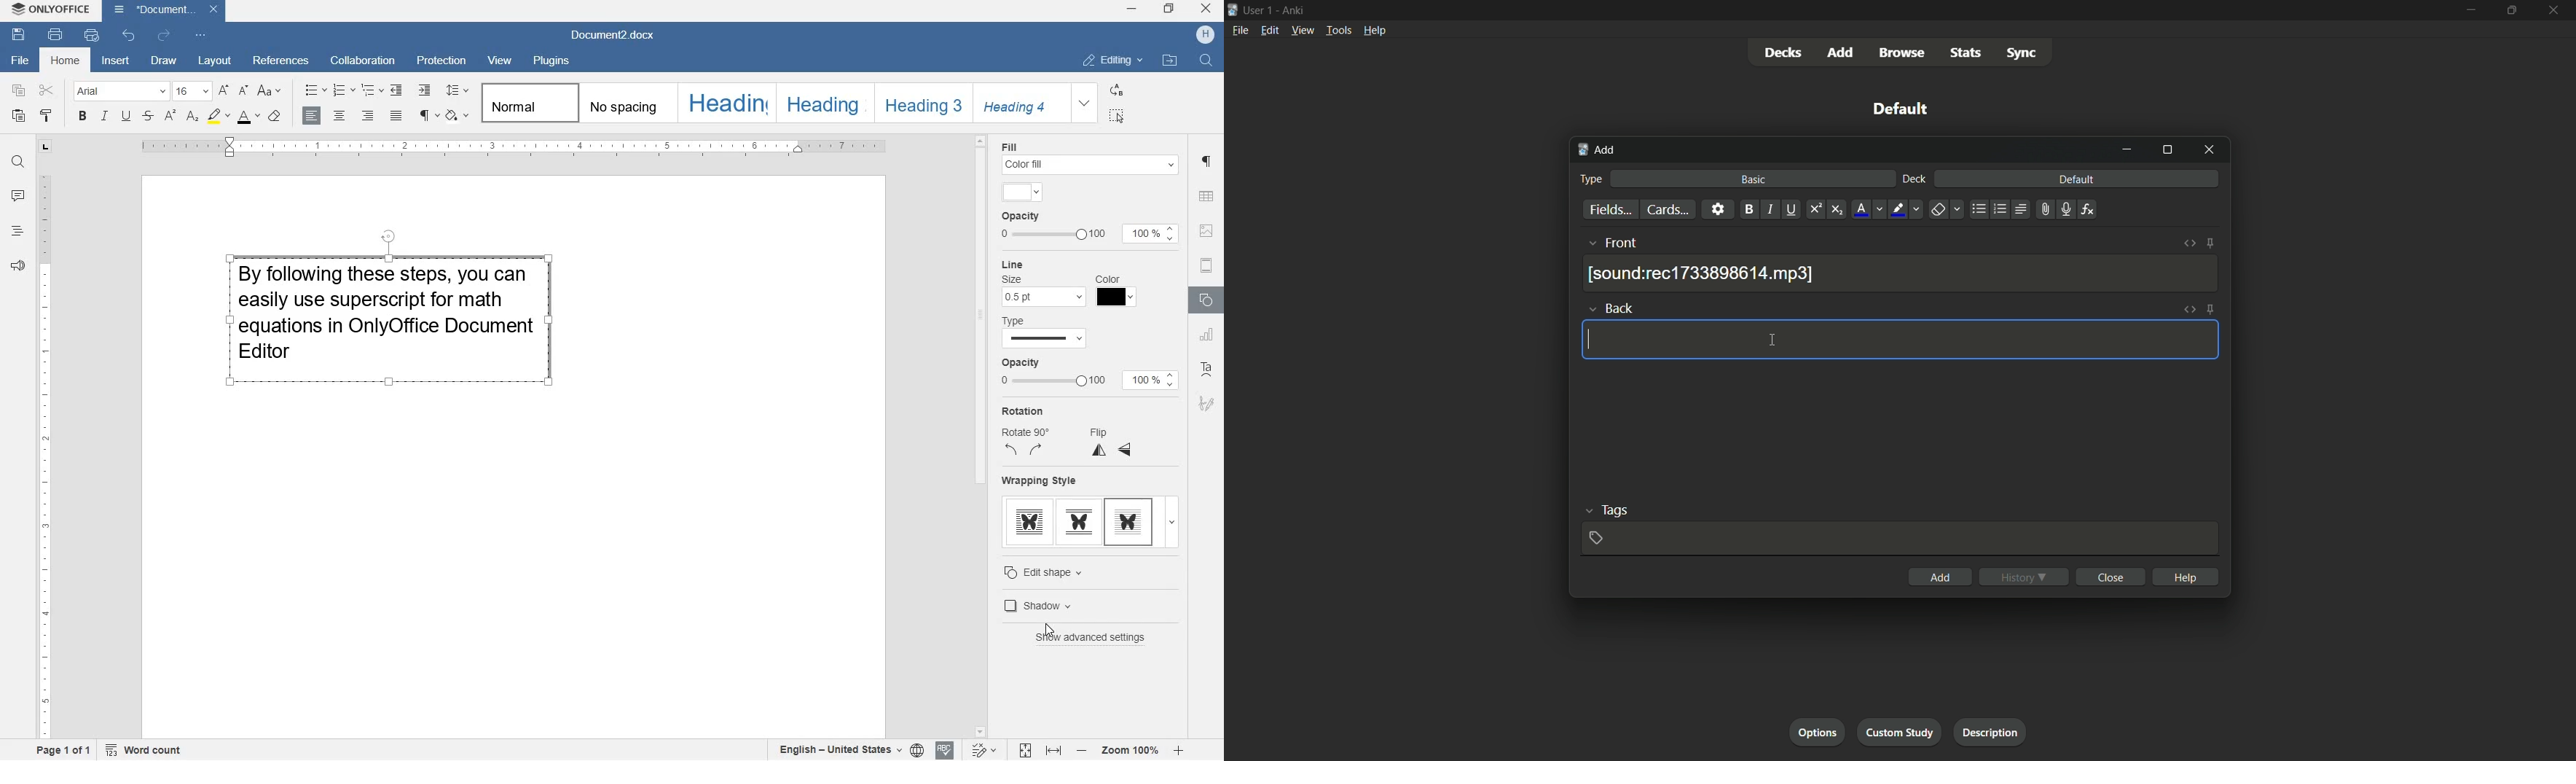 This screenshot has width=2576, height=784. What do you see at coordinates (1084, 104) in the screenshot?
I see `EXPAND FORMATTING STYLE` at bounding box center [1084, 104].